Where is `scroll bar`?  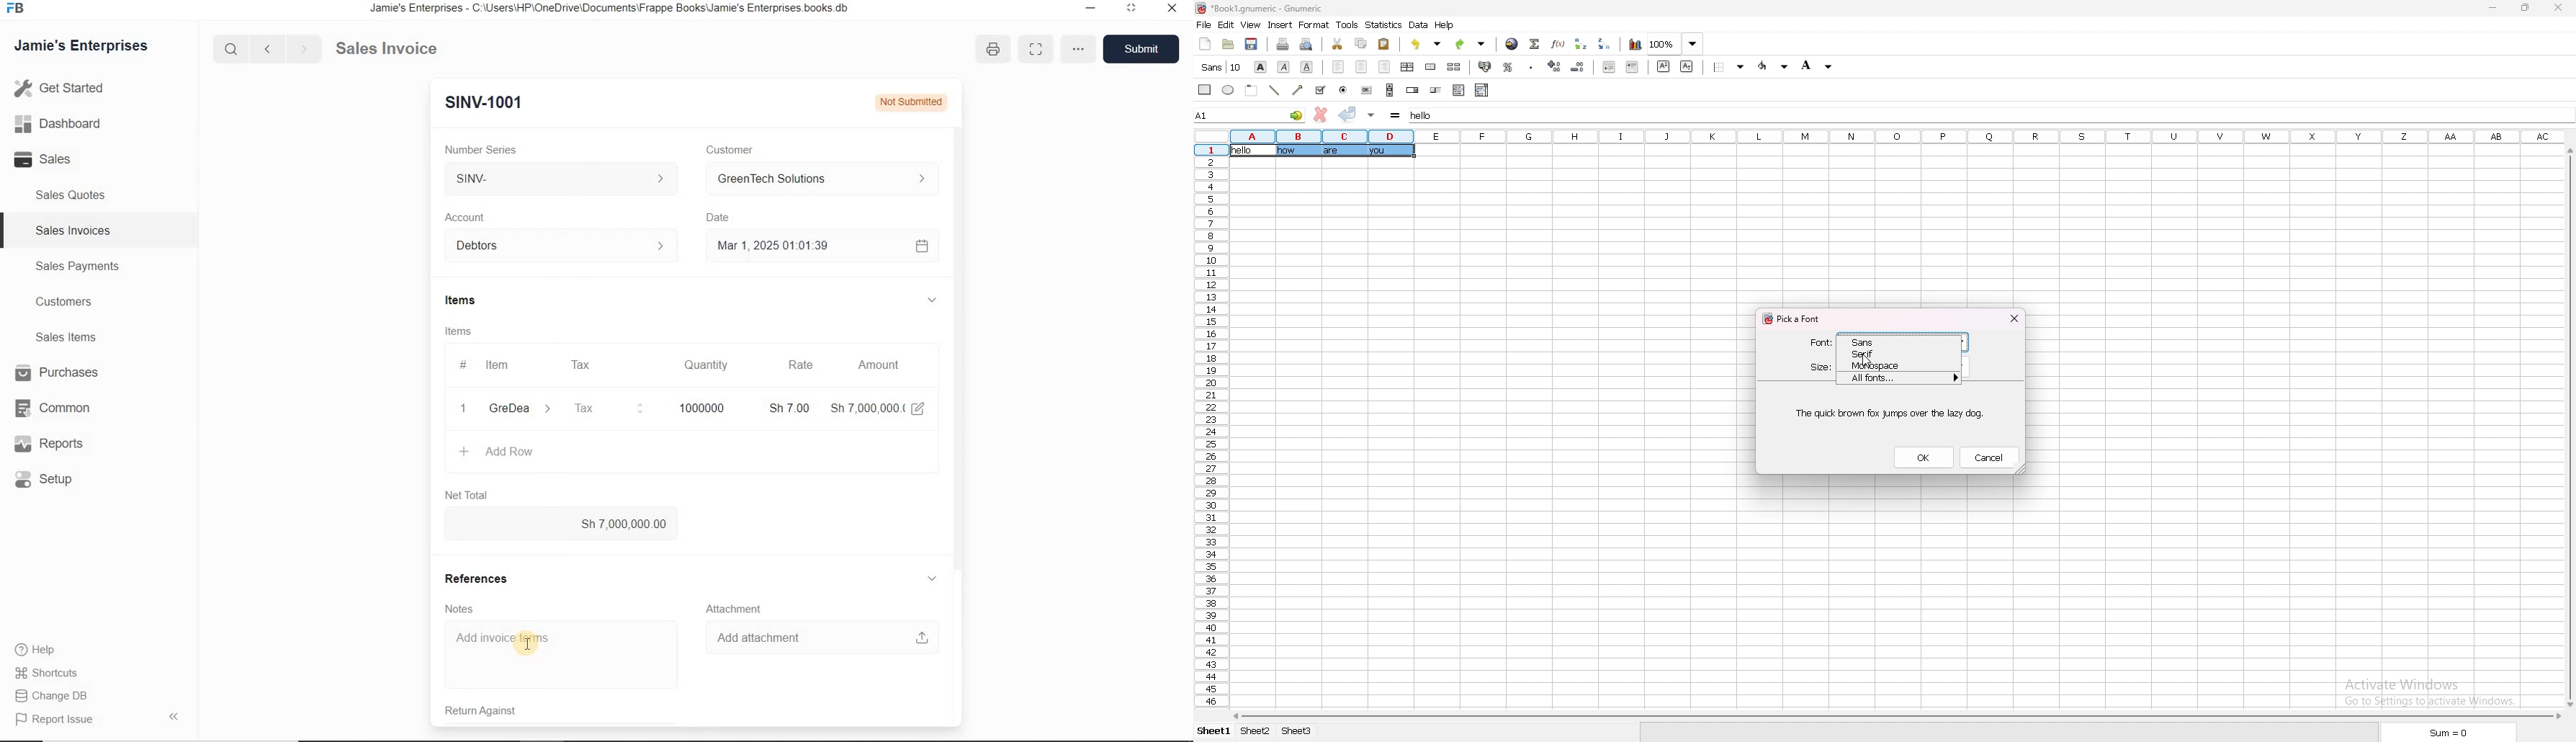
scroll bar is located at coordinates (1895, 716).